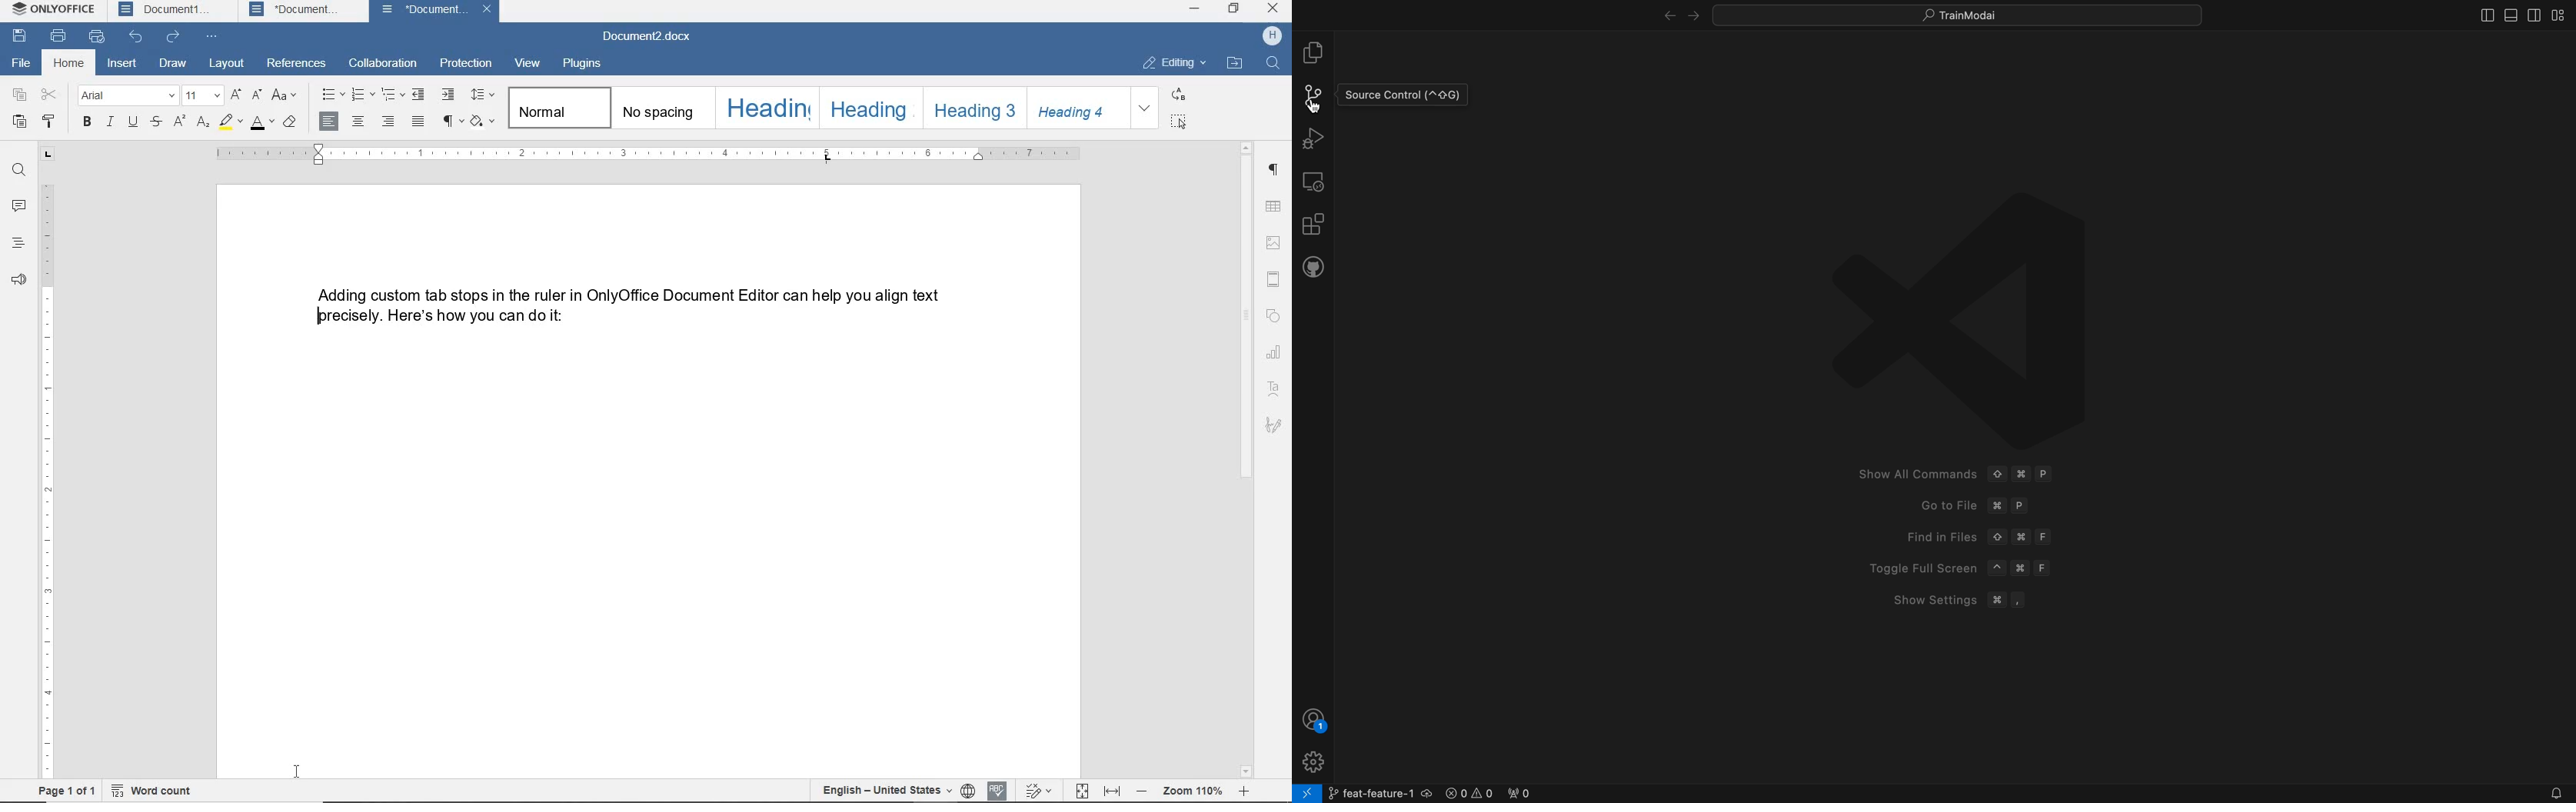 The width and height of the screenshot is (2576, 812). What do you see at coordinates (22, 63) in the screenshot?
I see `file` at bounding box center [22, 63].